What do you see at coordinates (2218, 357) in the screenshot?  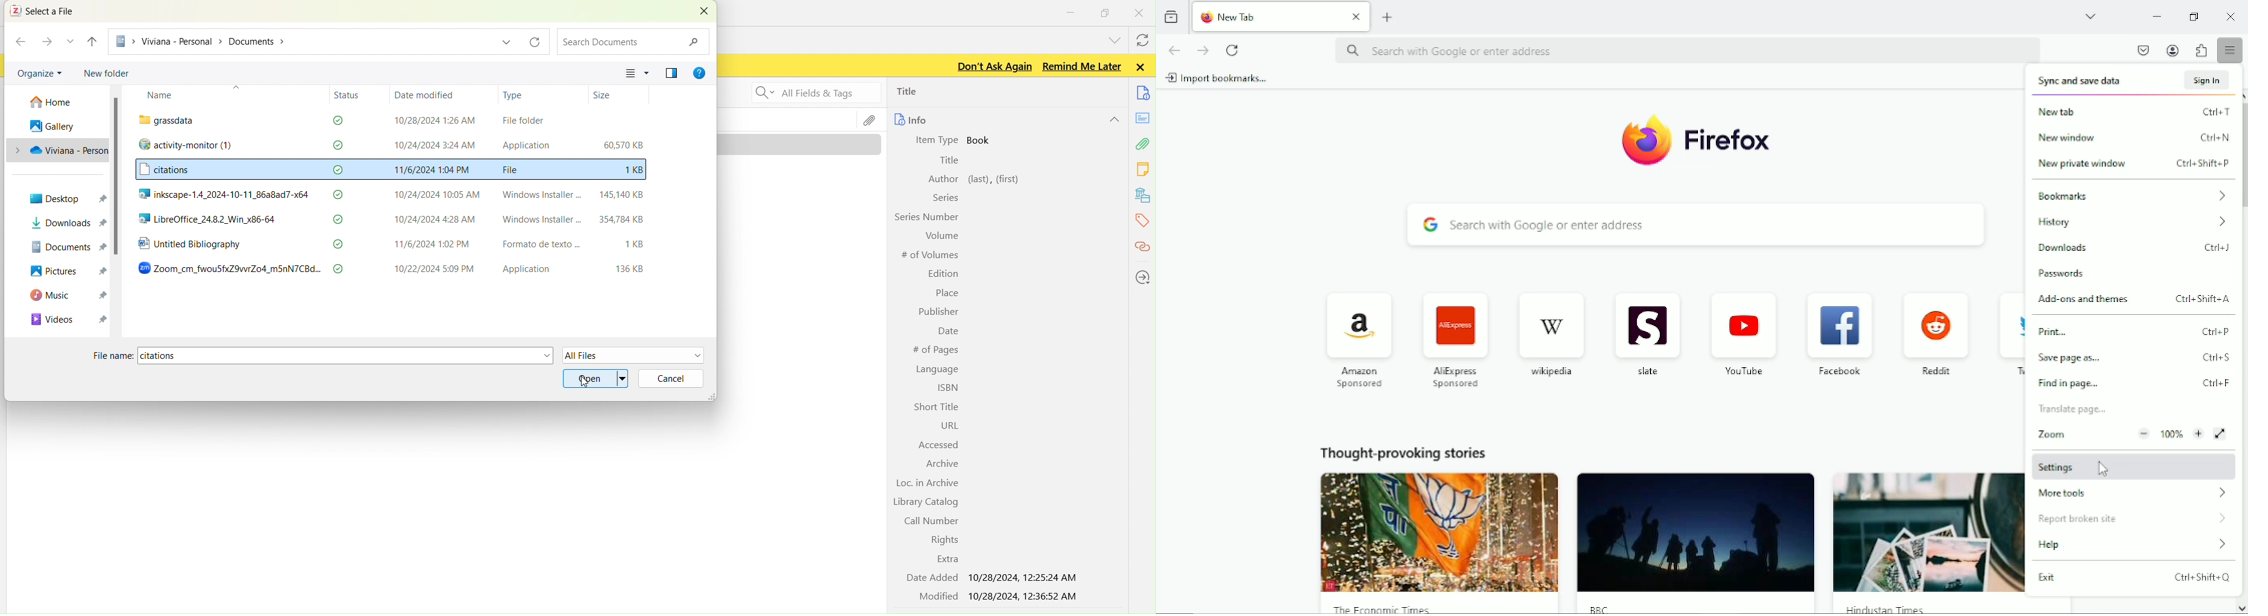 I see `Shortcut keys` at bounding box center [2218, 357].